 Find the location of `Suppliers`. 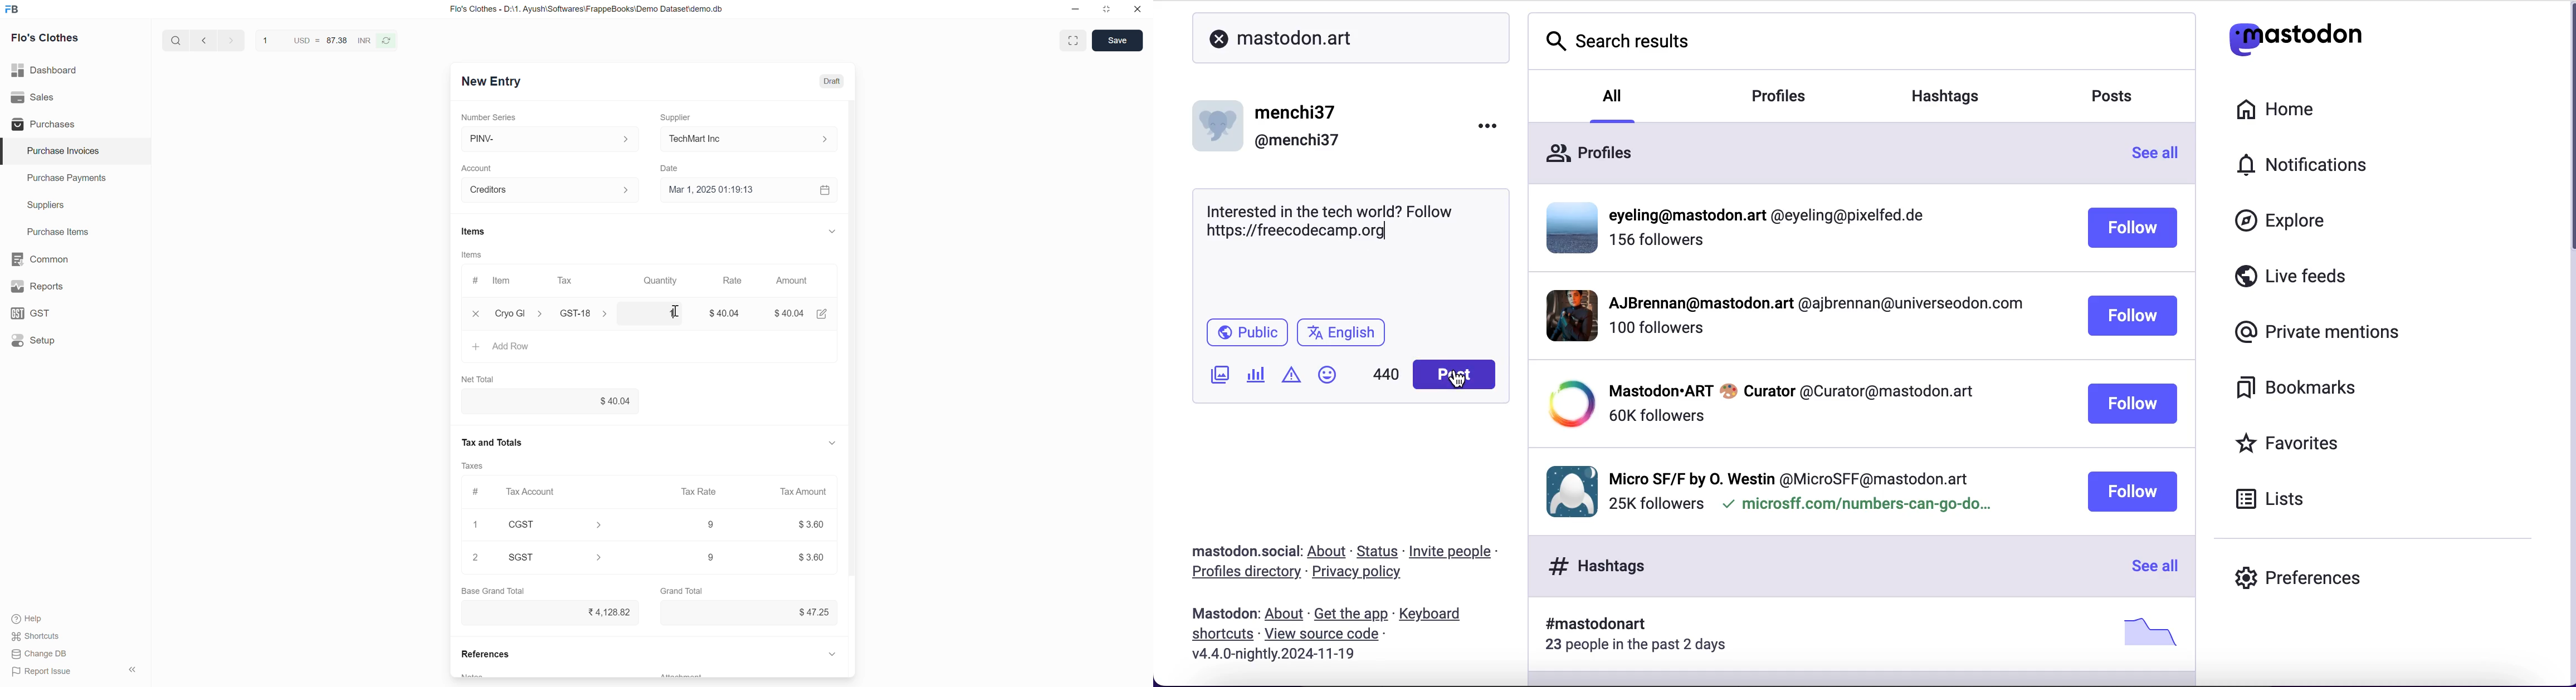

Suppliers is located at coordinates (39, 206).